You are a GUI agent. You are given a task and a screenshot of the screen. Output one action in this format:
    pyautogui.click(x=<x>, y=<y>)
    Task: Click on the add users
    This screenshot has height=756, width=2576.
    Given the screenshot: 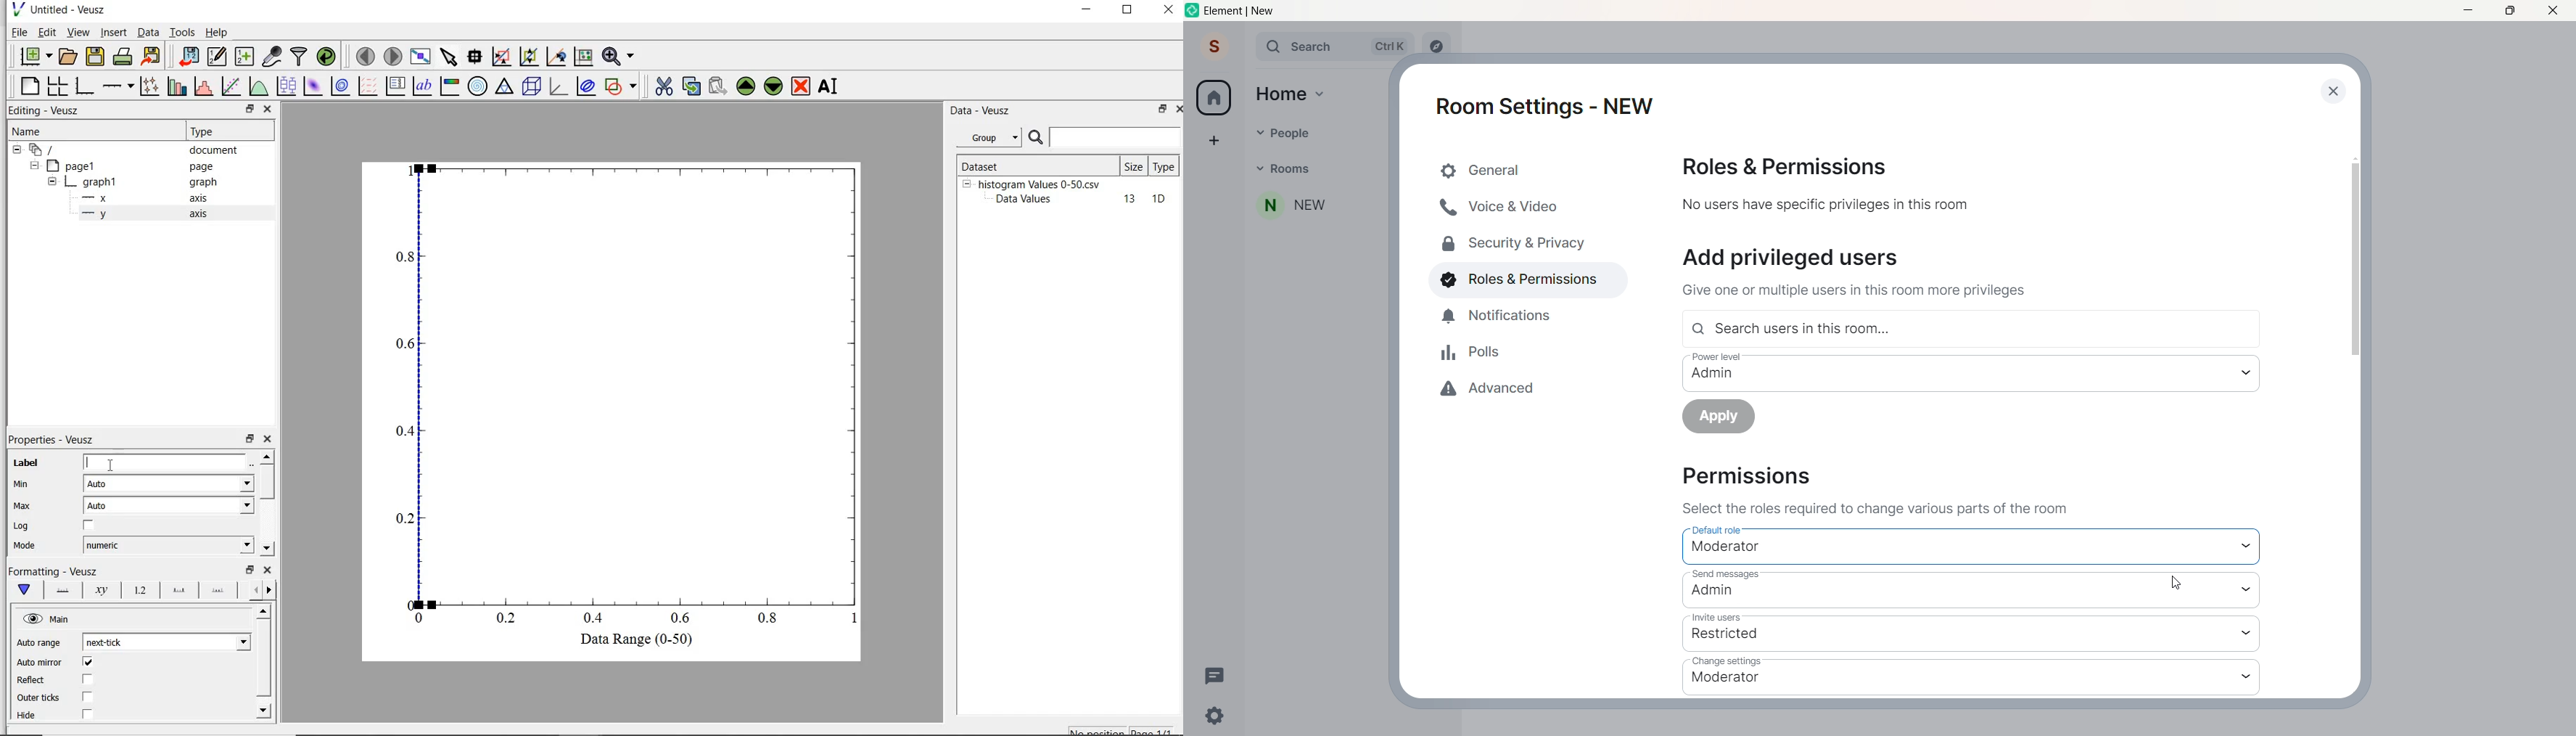 What is the action you would take?
    pyautogui.click(x=1793, y=256)
    